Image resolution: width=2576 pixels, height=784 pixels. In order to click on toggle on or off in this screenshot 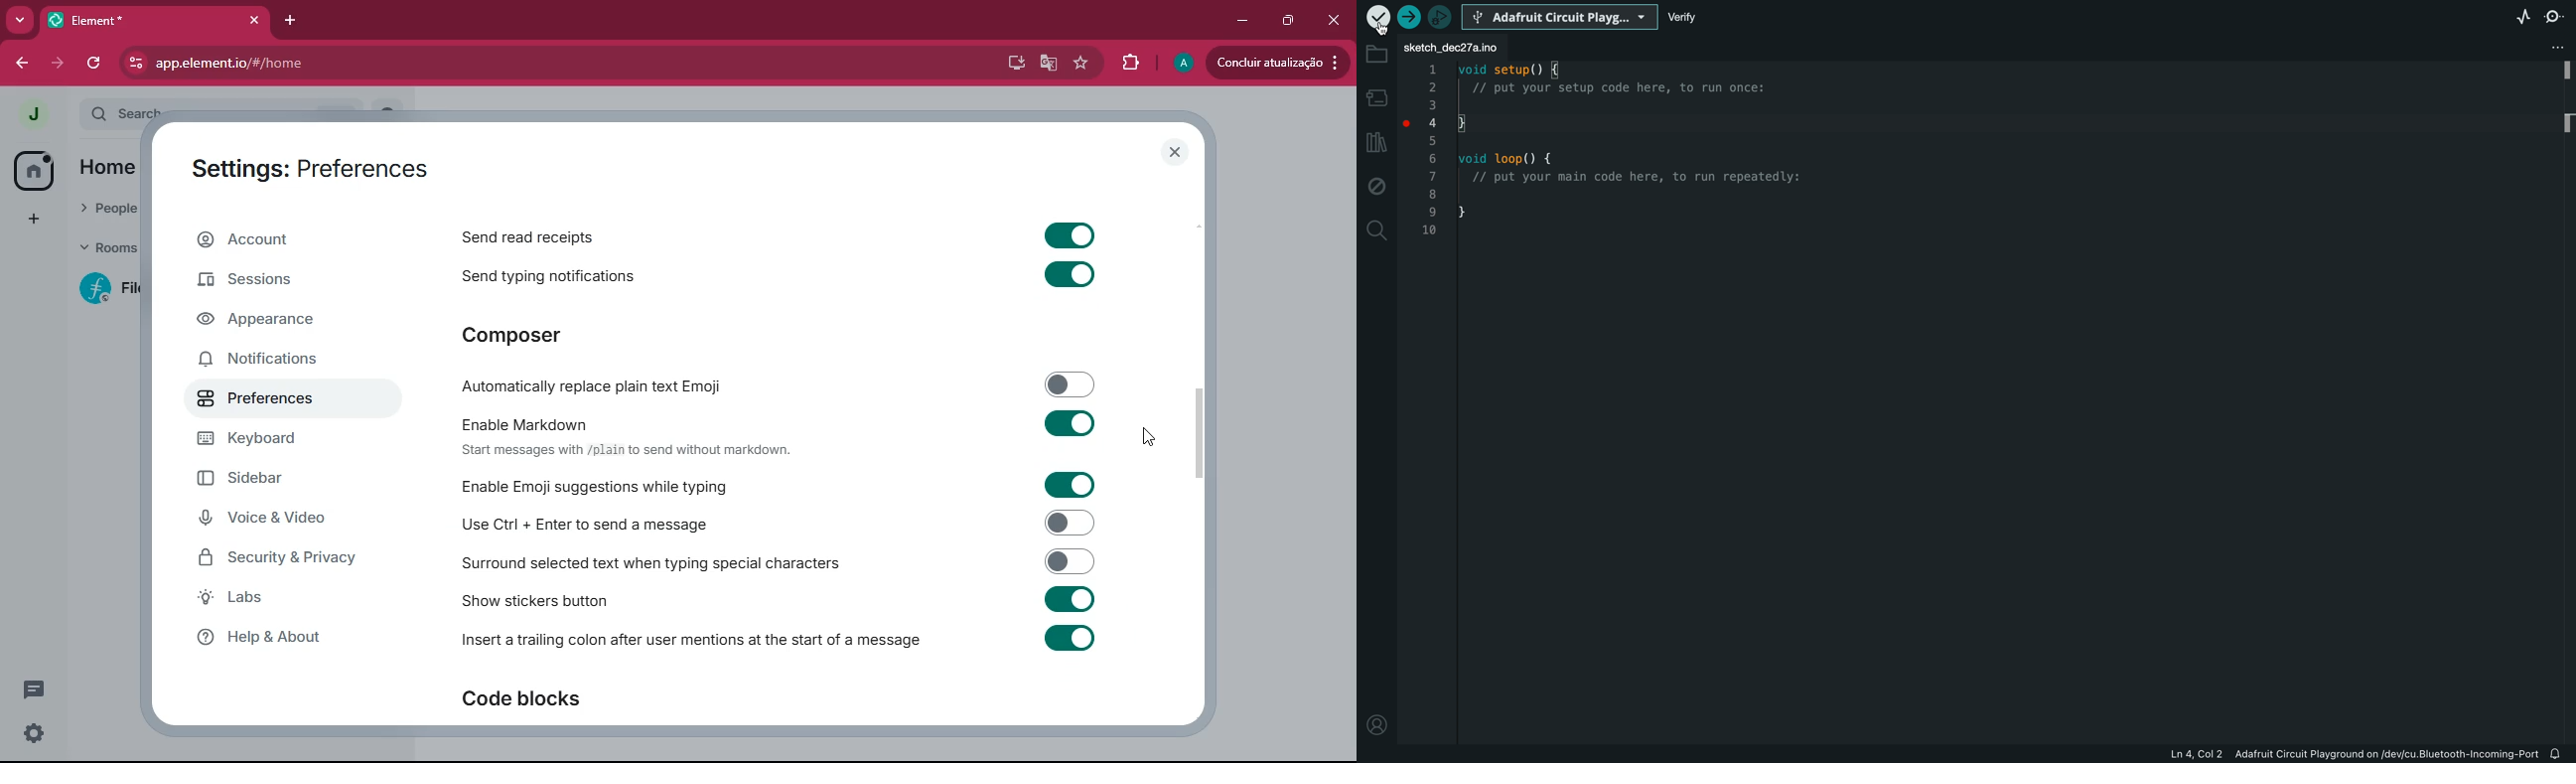, I will do `click(1064, 522)`.